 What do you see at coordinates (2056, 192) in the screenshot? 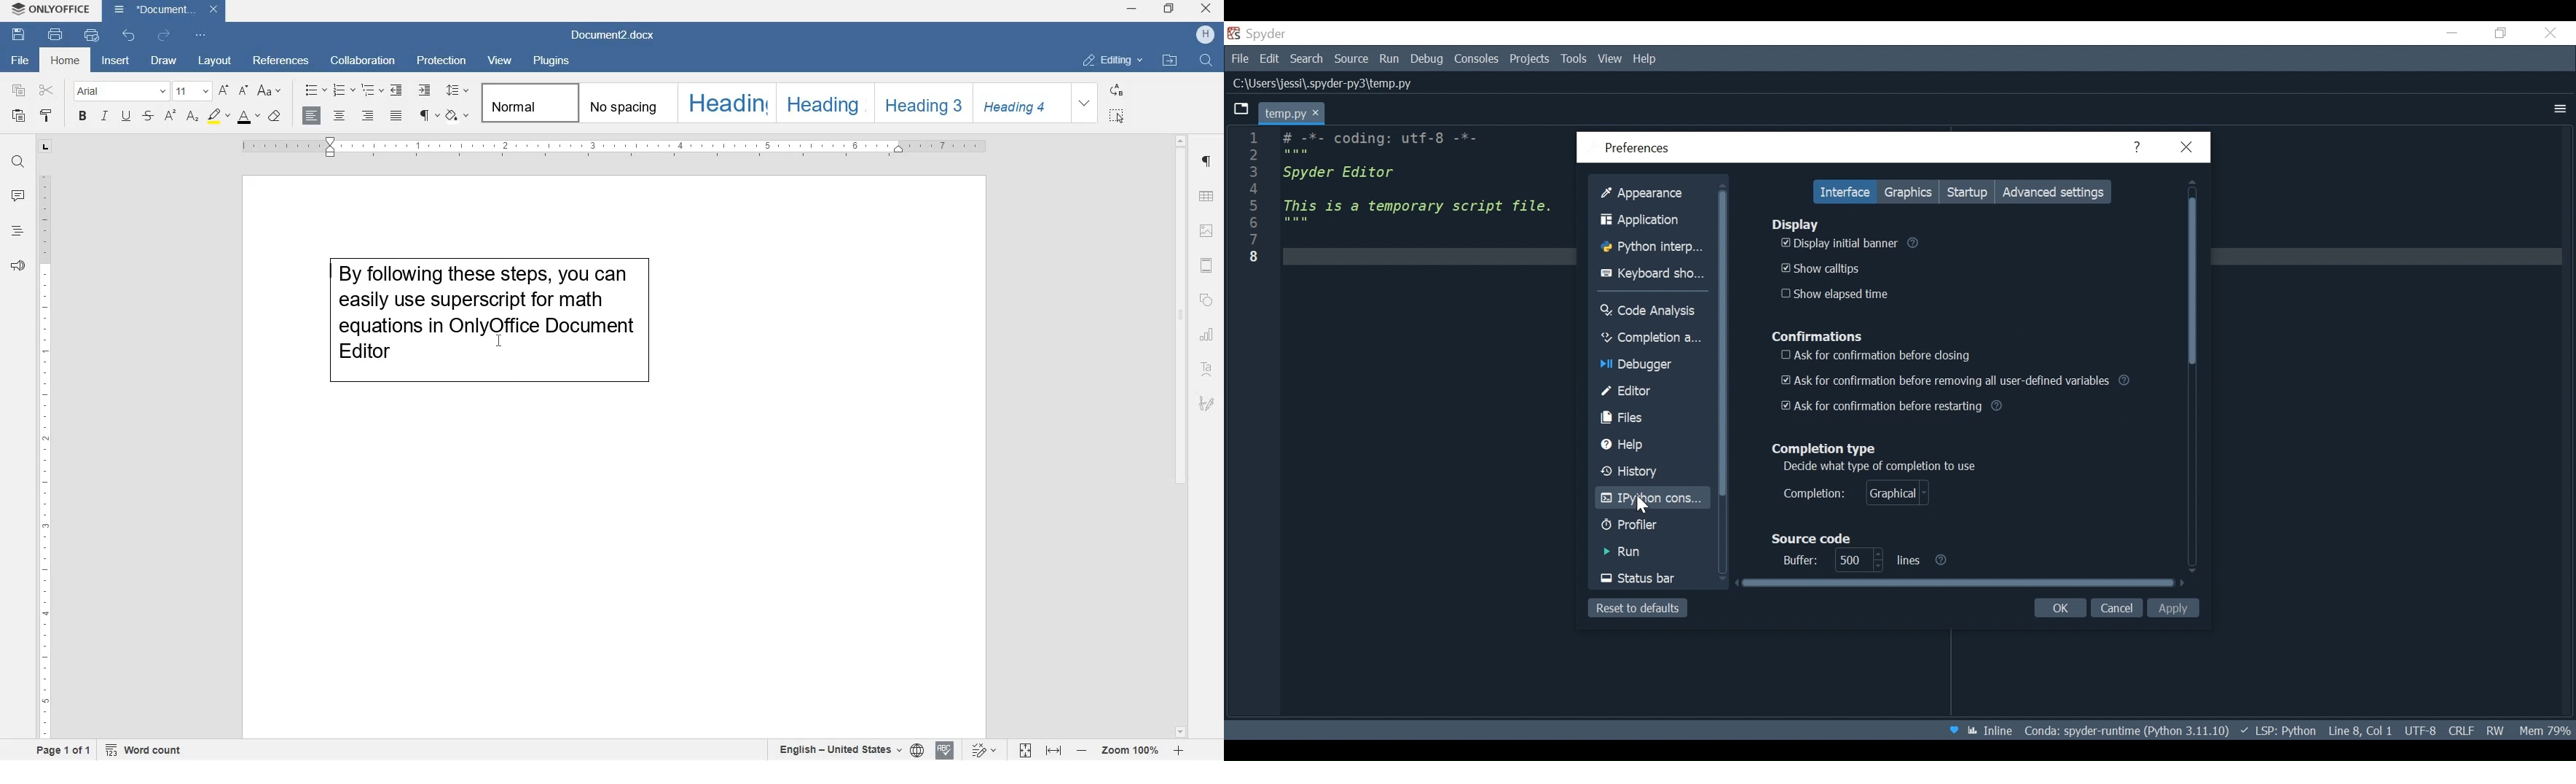
I see `advanced settings` at bounding box center [2056, 192].